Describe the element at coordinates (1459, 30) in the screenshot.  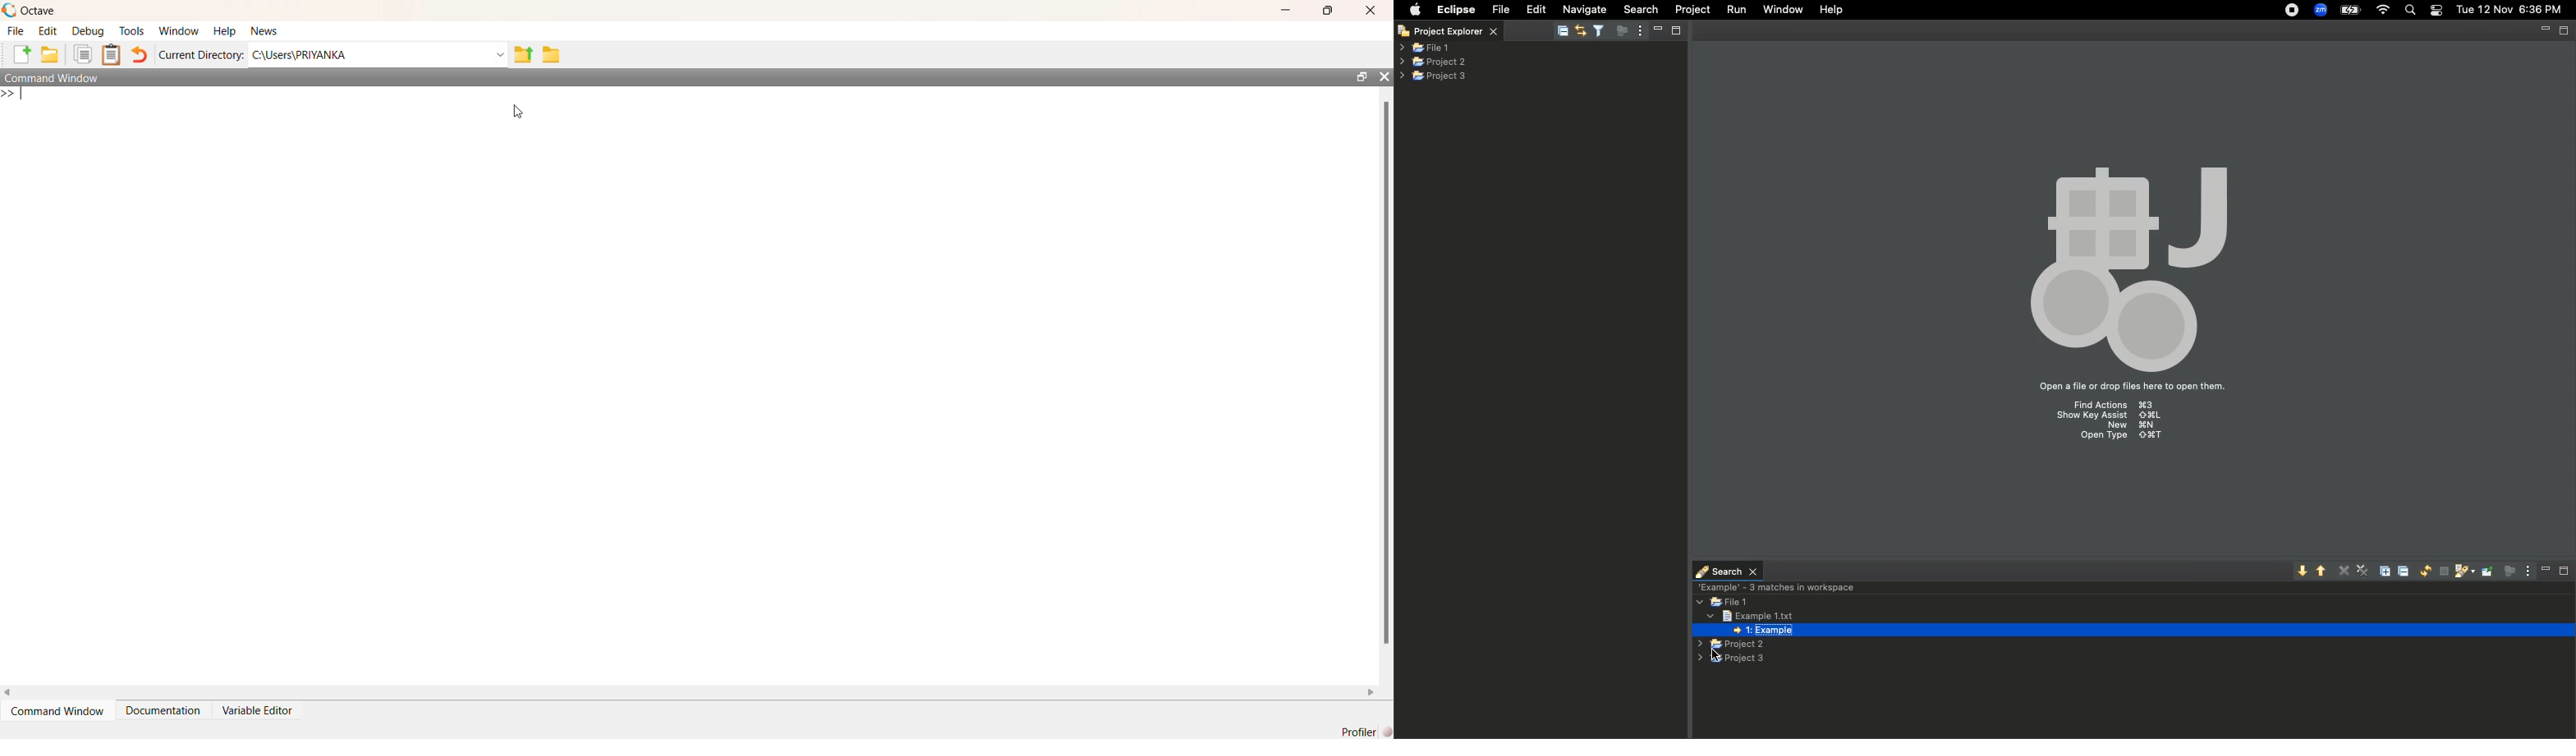
I see `Project explorer` at that location.